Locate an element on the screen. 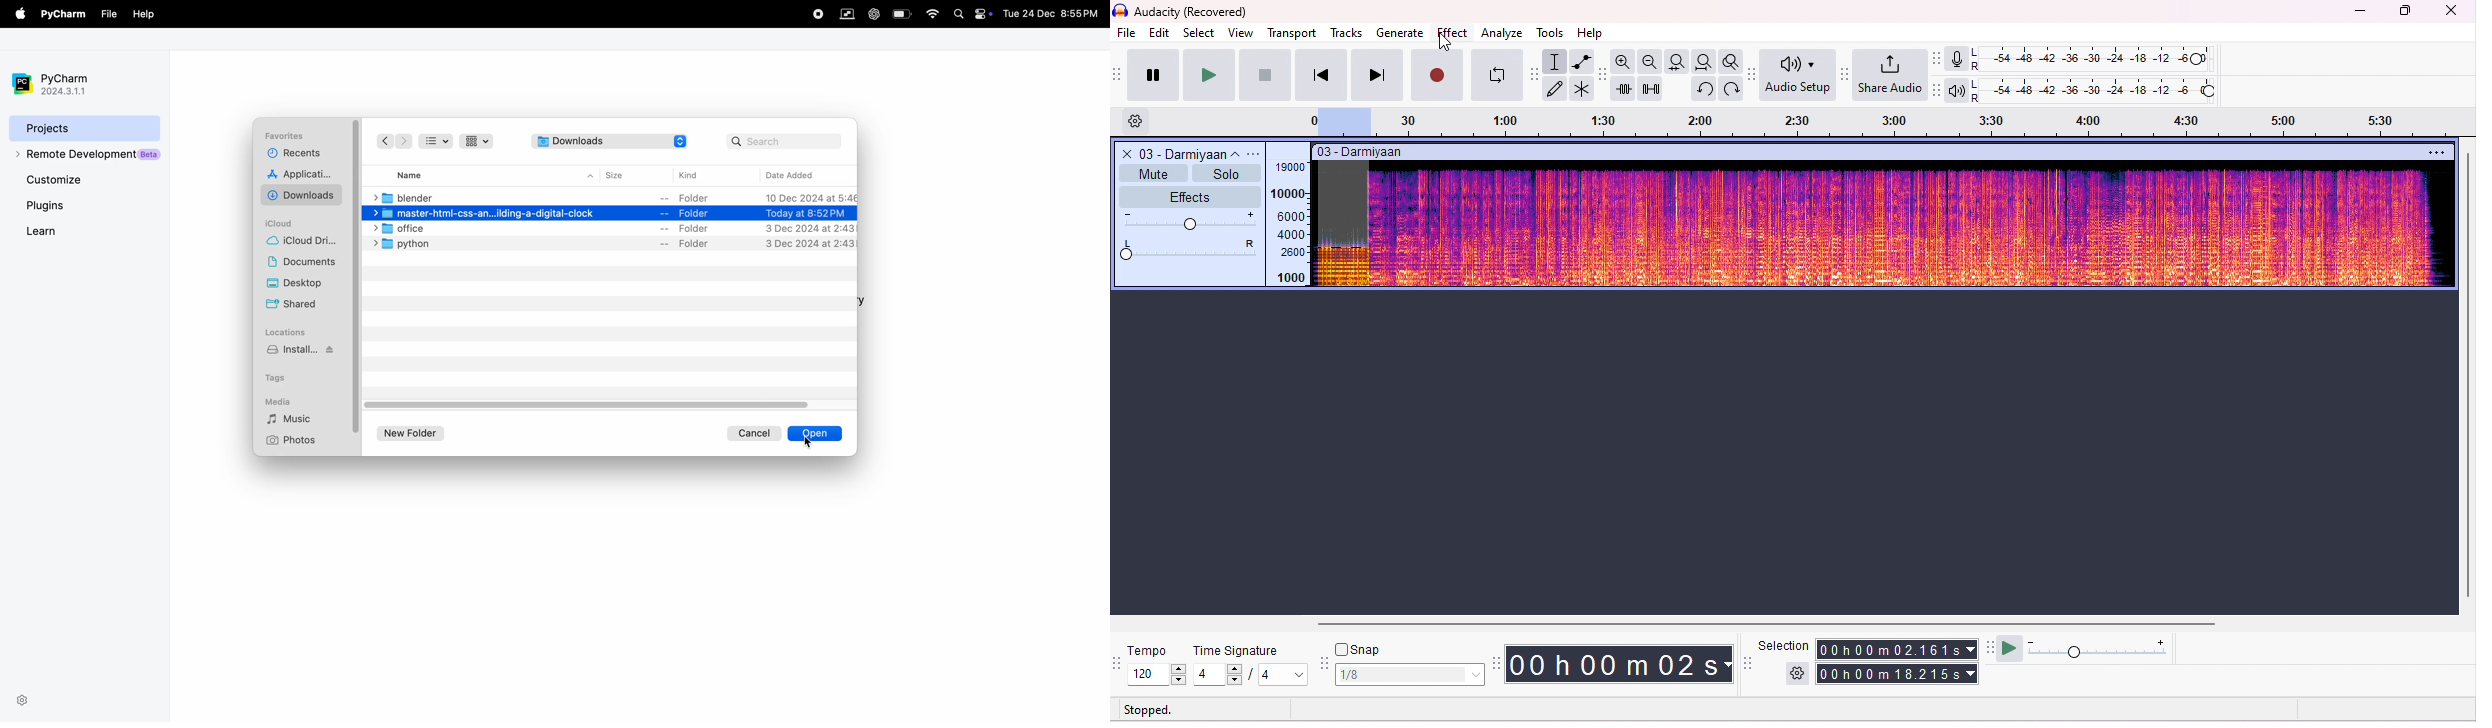 The height and width of the screenshot is (728, 2492). wifi is located at coordinates (930, 14).